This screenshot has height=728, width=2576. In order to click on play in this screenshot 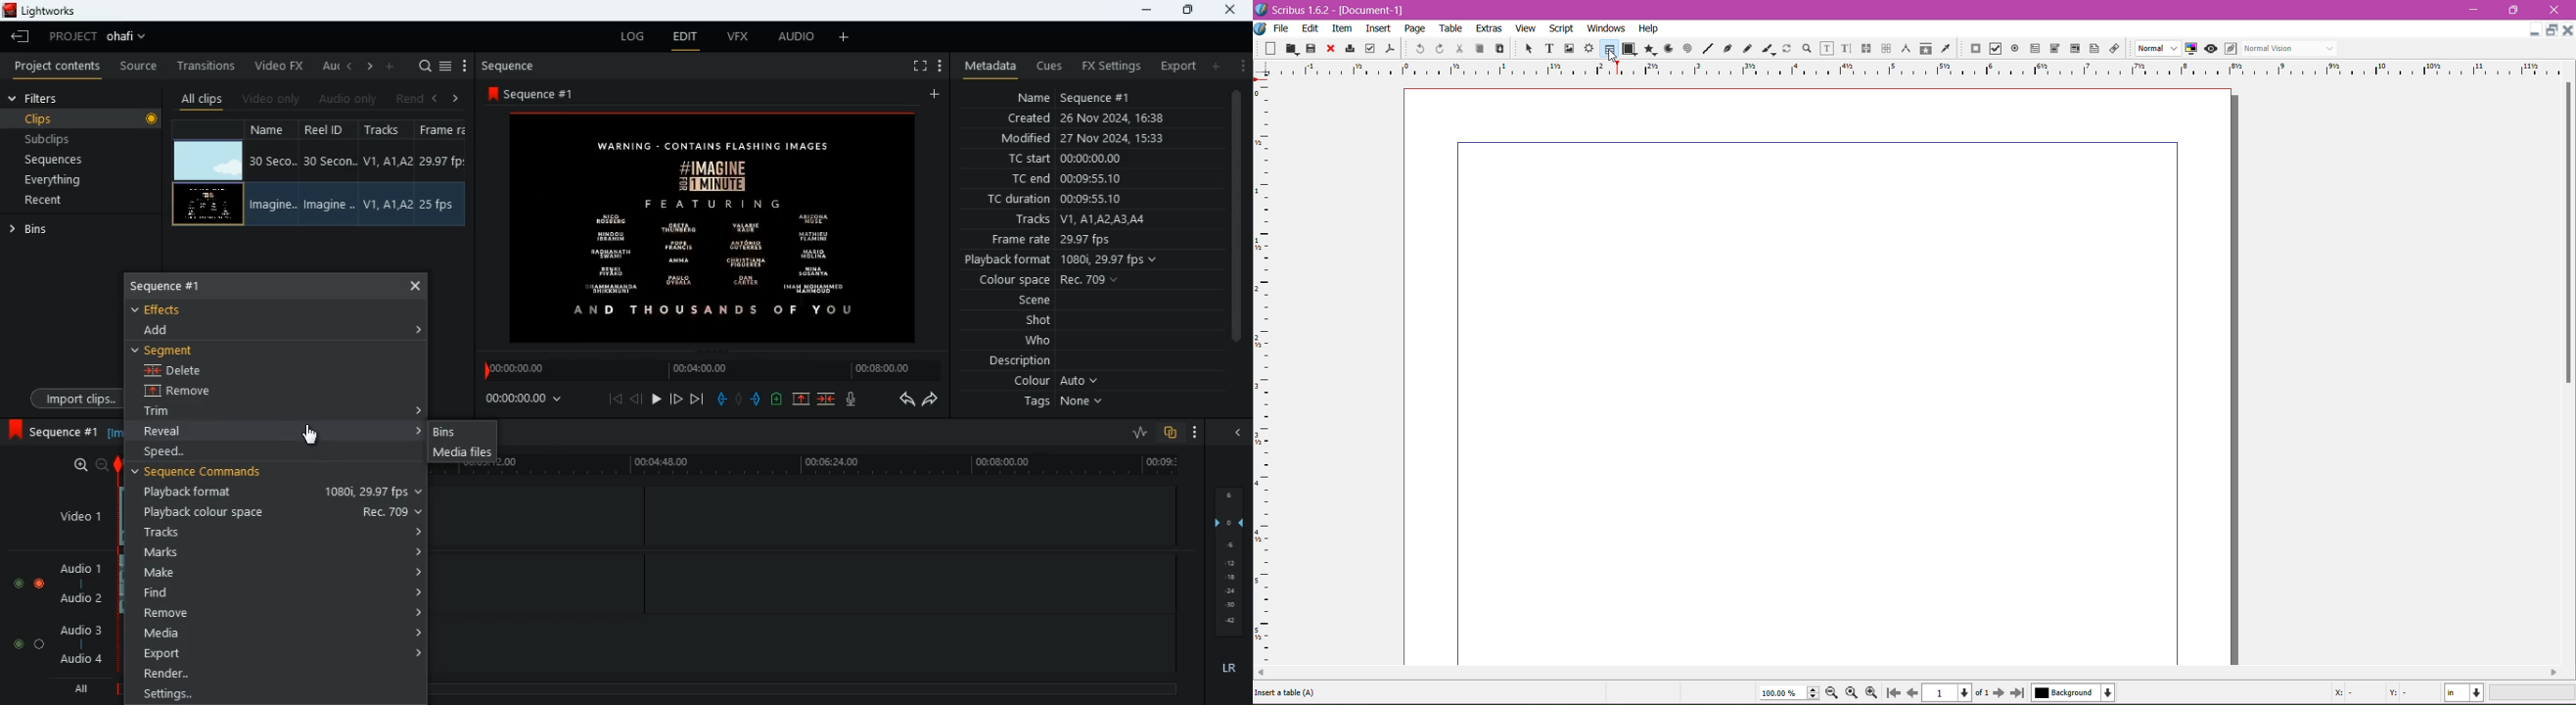, I will do `click(658, 398)`.